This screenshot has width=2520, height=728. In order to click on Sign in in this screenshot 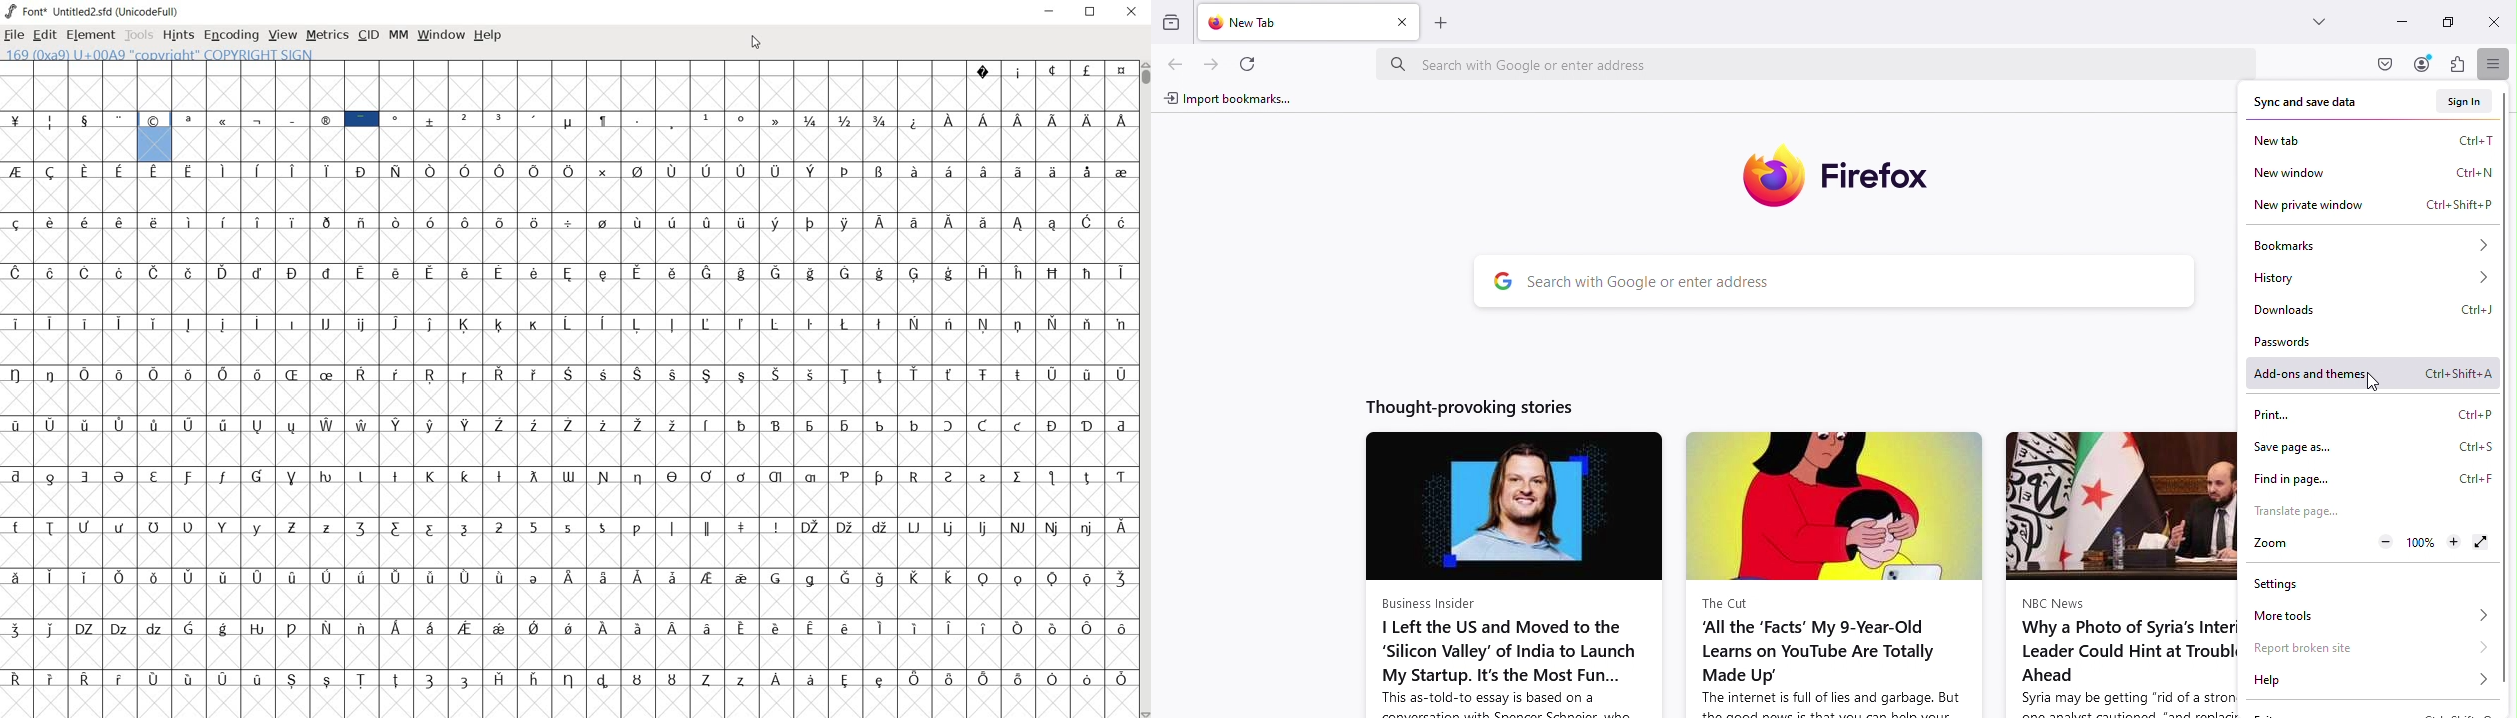, I will do `click(2464, 102)`.